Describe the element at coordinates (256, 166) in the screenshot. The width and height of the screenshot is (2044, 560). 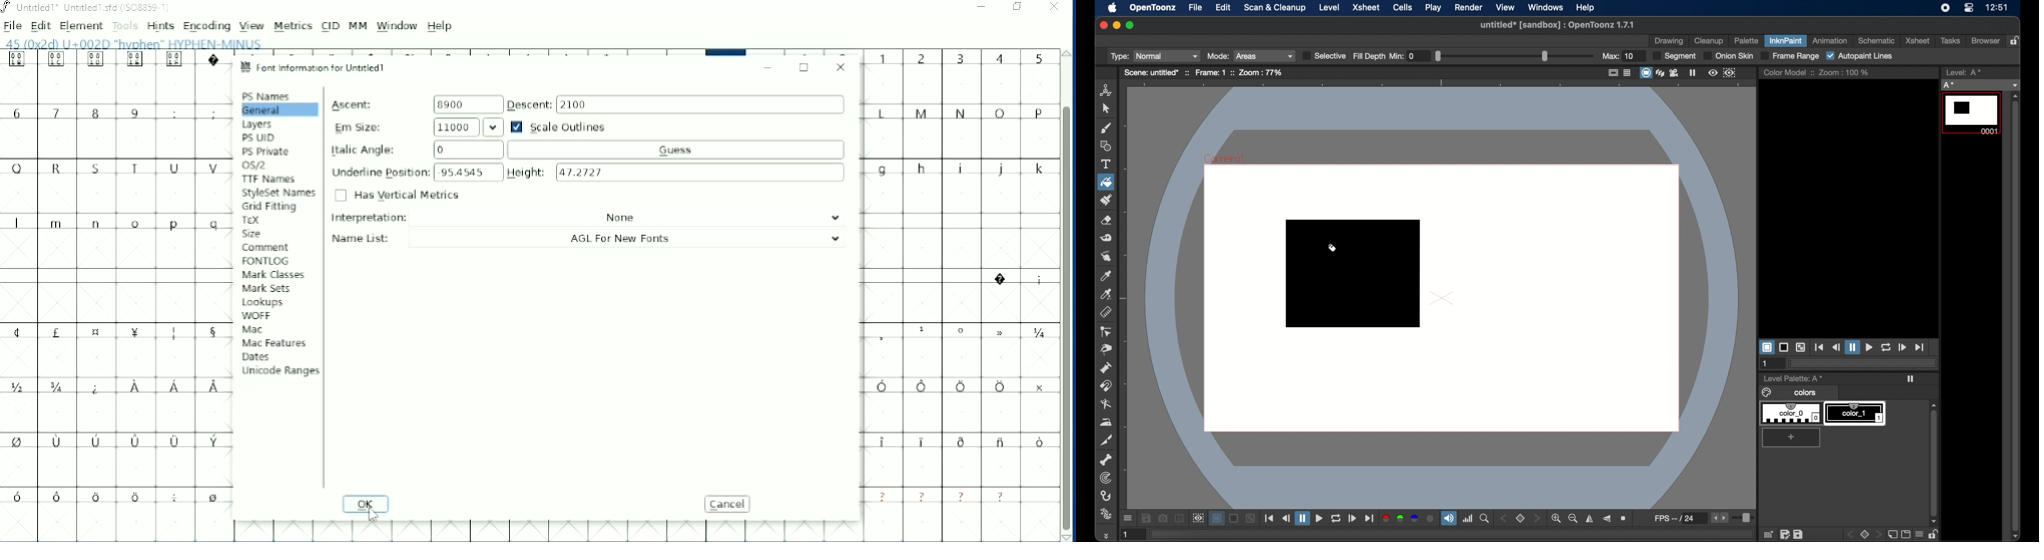
I see `OS/2` at that location.